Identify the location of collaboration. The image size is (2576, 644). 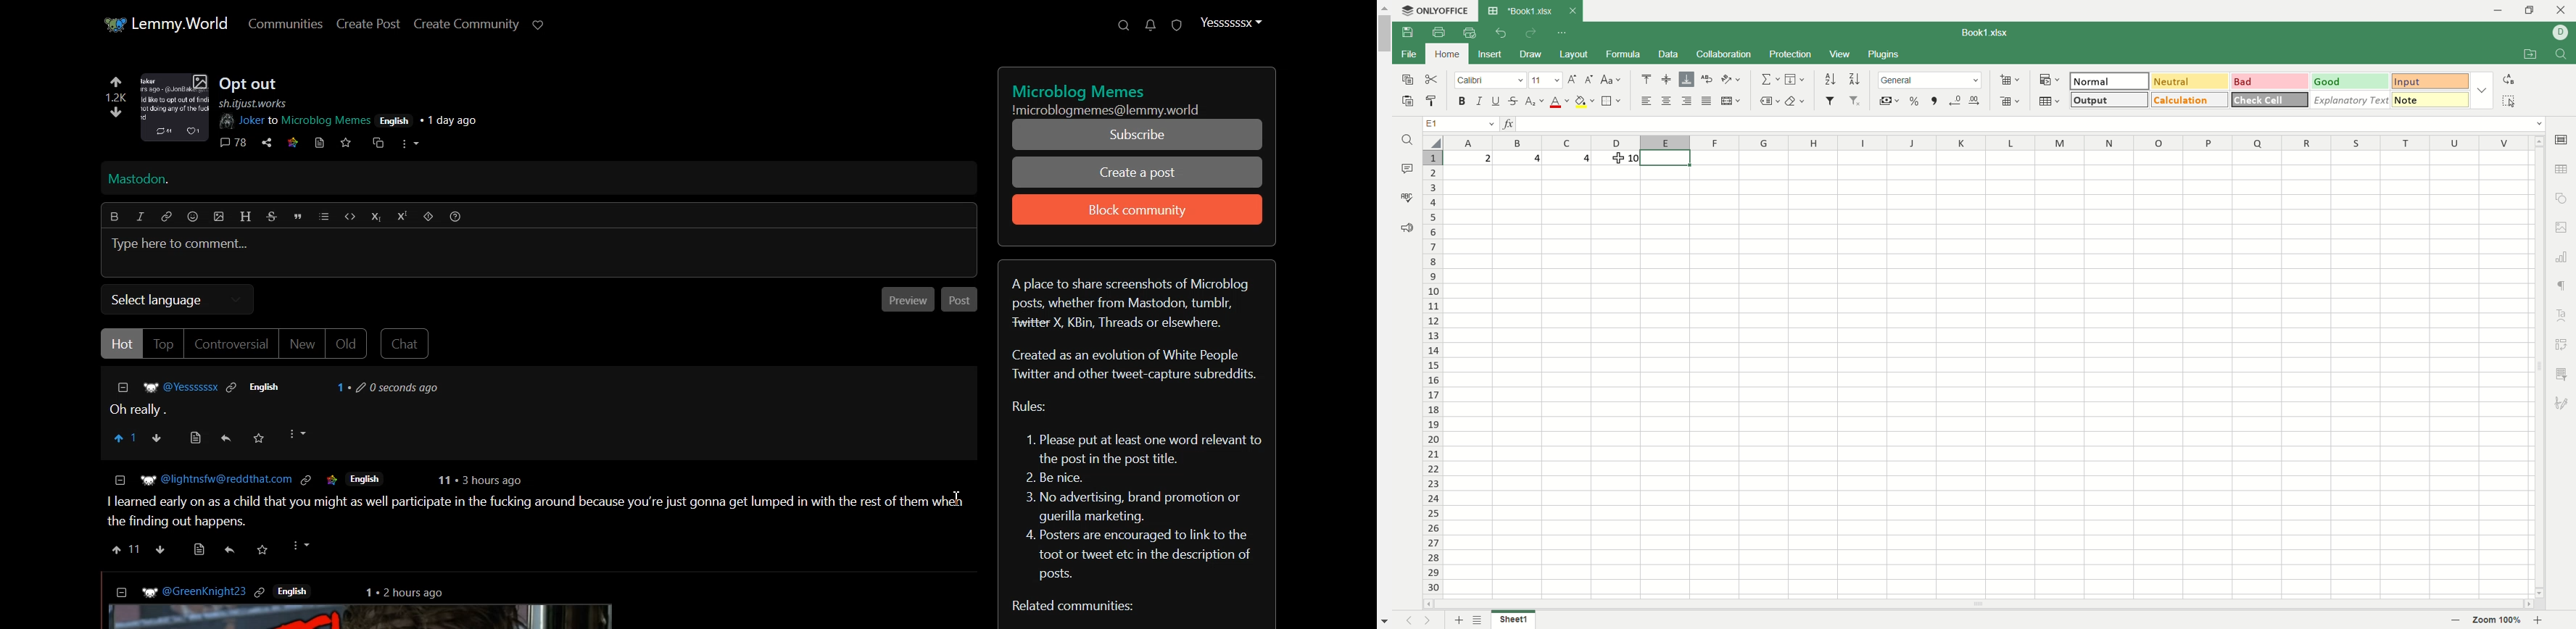
(1726, 54).